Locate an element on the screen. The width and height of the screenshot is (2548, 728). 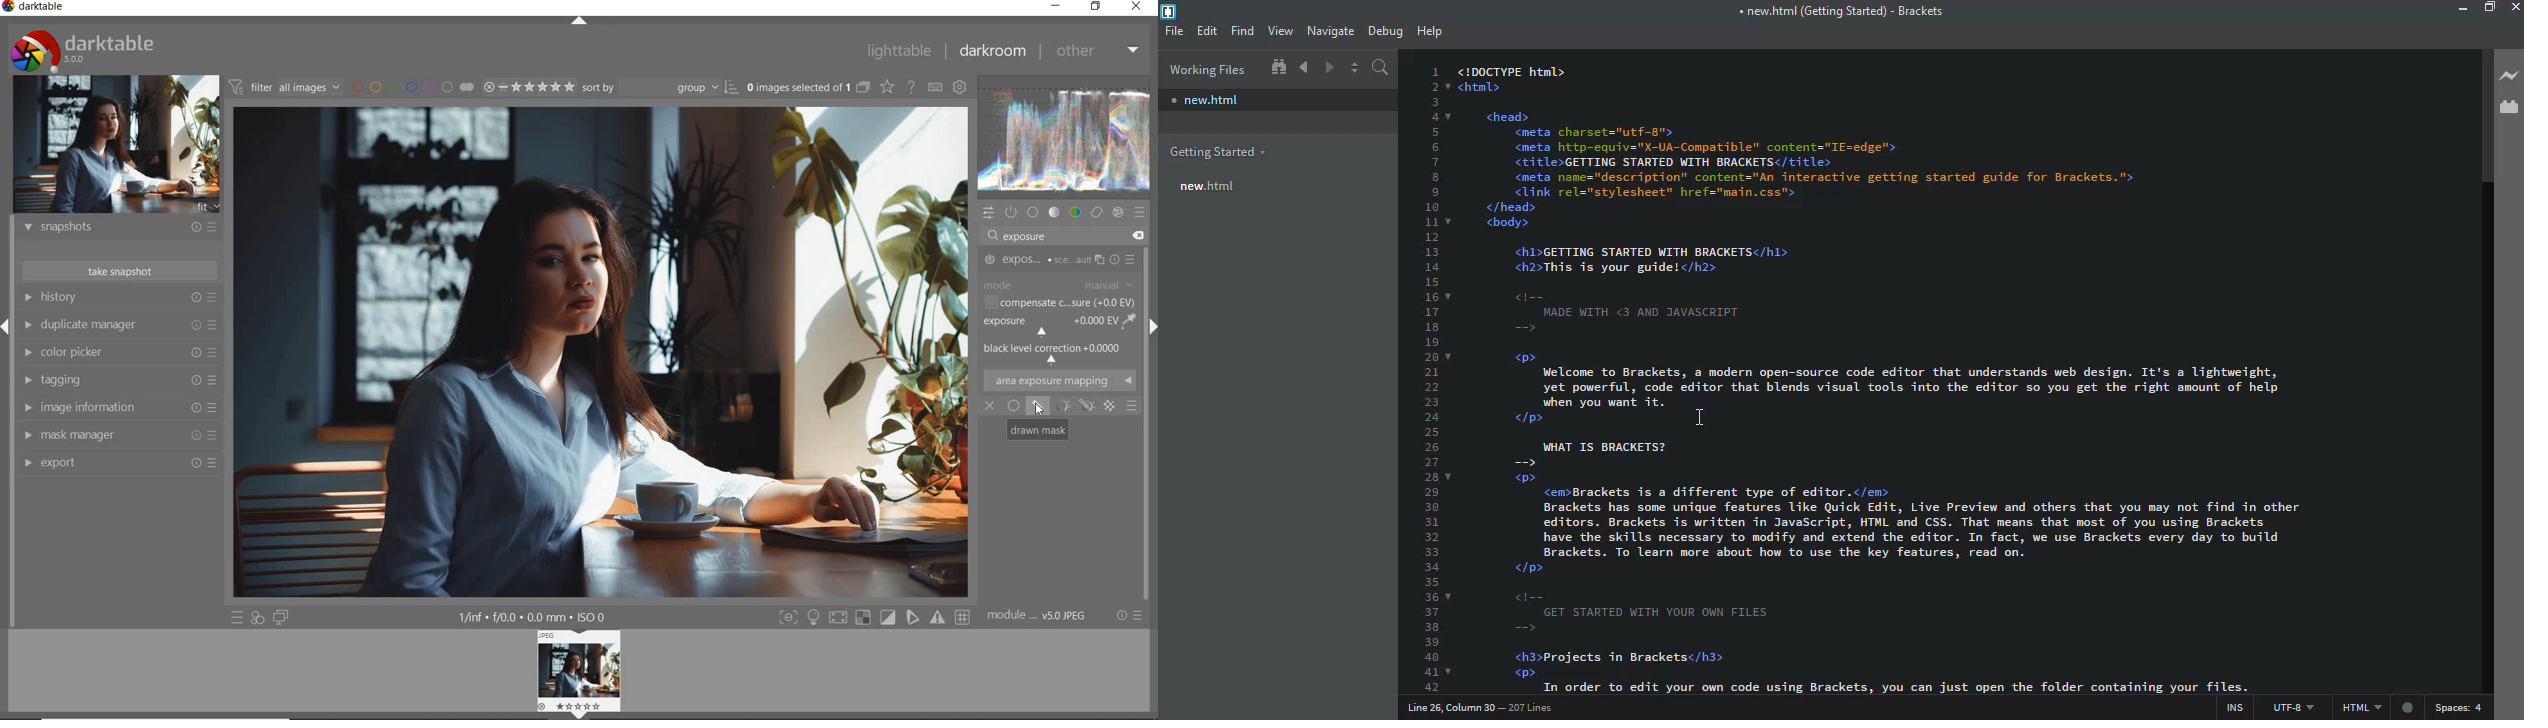
range rating of selected images is located at coordinates (529, 87).